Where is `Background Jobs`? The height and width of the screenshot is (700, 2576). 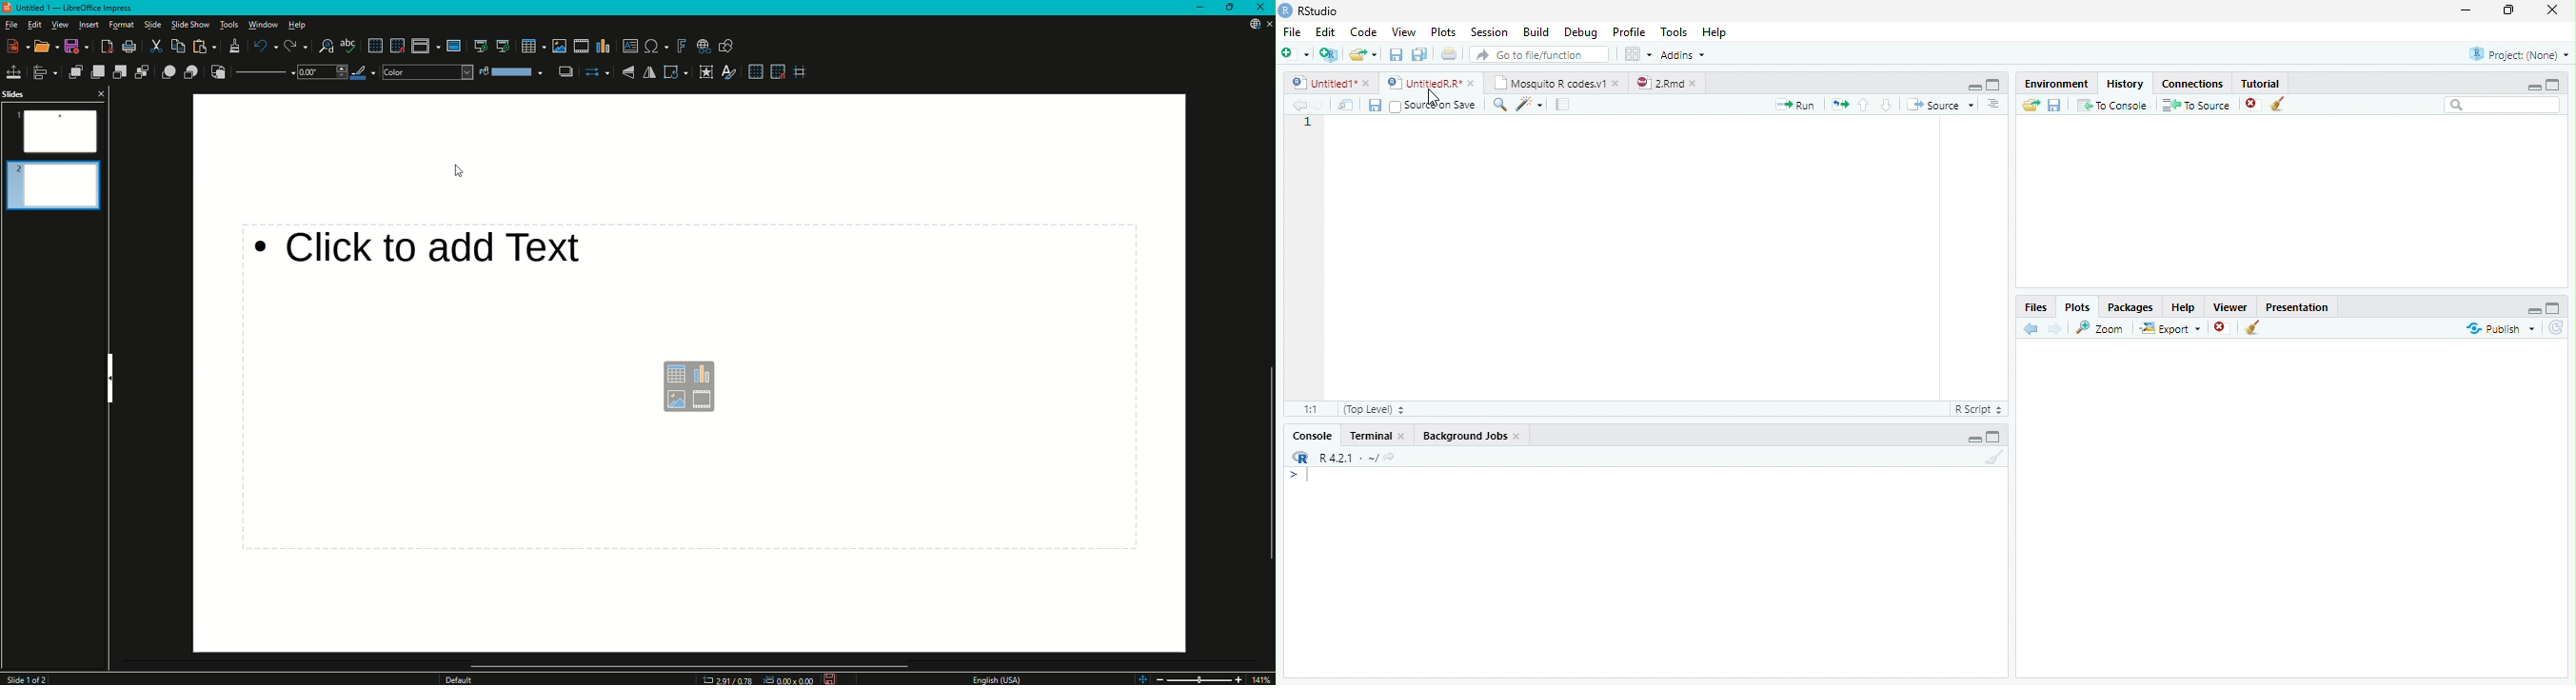 Background Jobs is located at coordinates (1473, 434).